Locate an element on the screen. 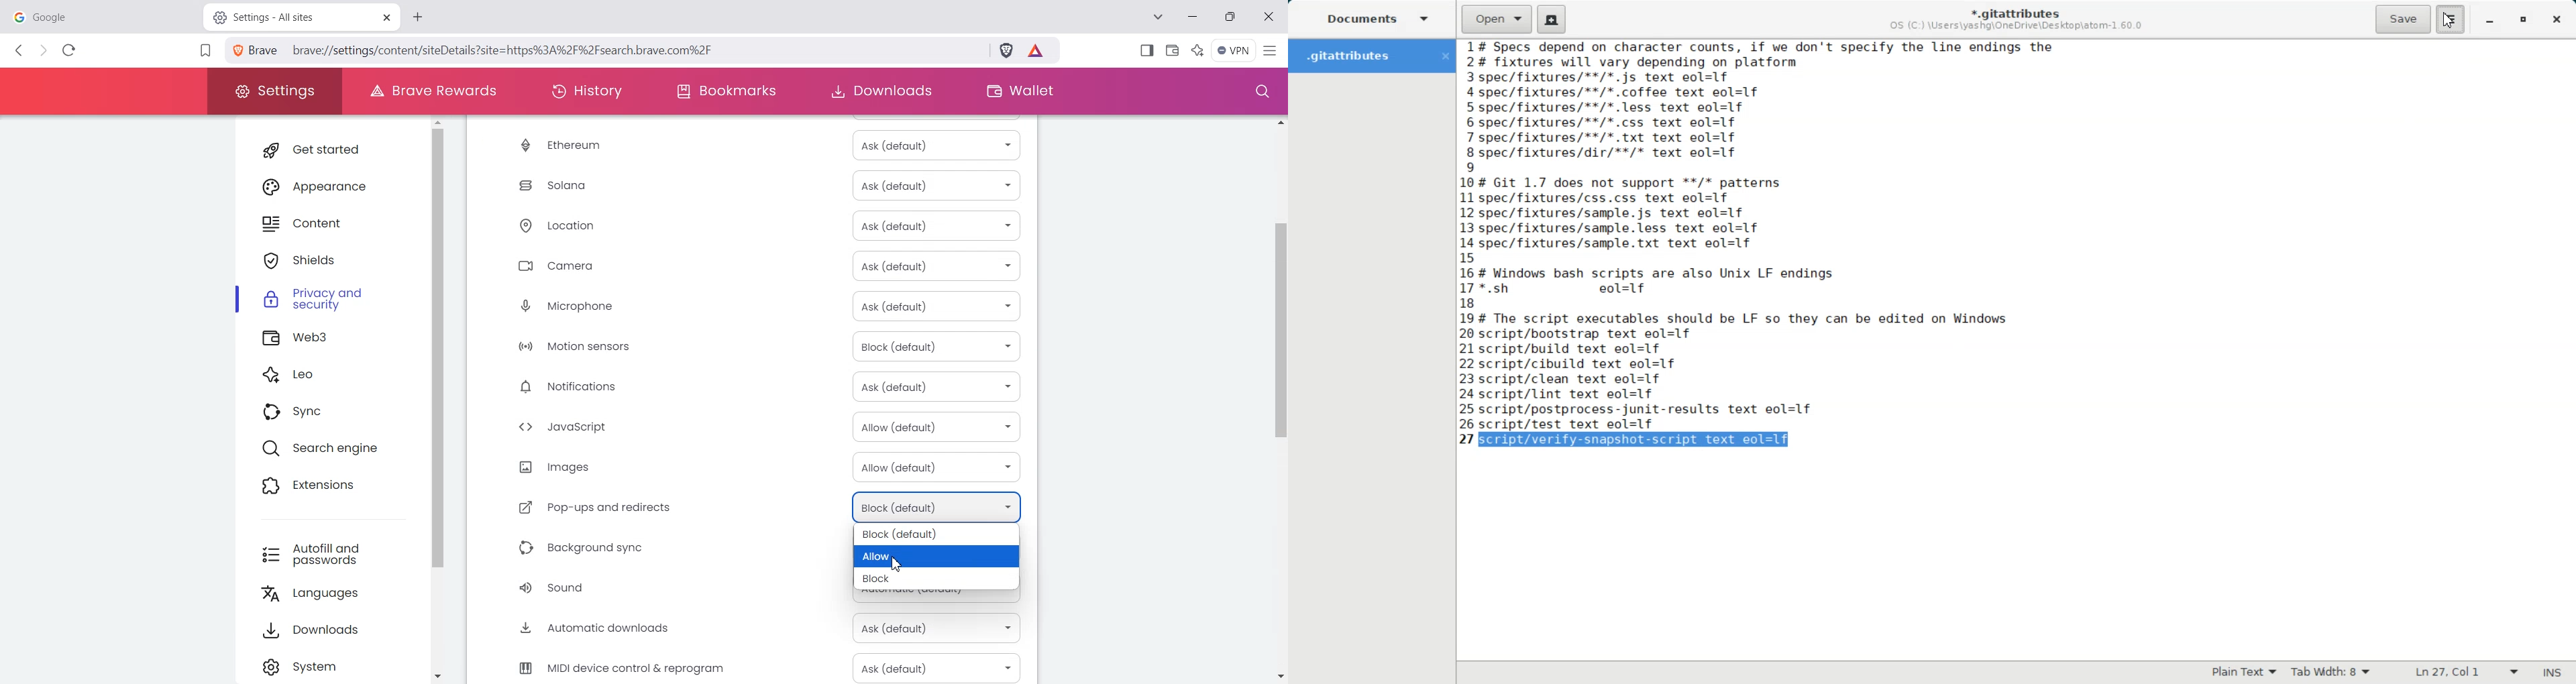 Image resolution: width=2576 pixels, height=700 pixels. Search window is located at coordinates (1259, 92).